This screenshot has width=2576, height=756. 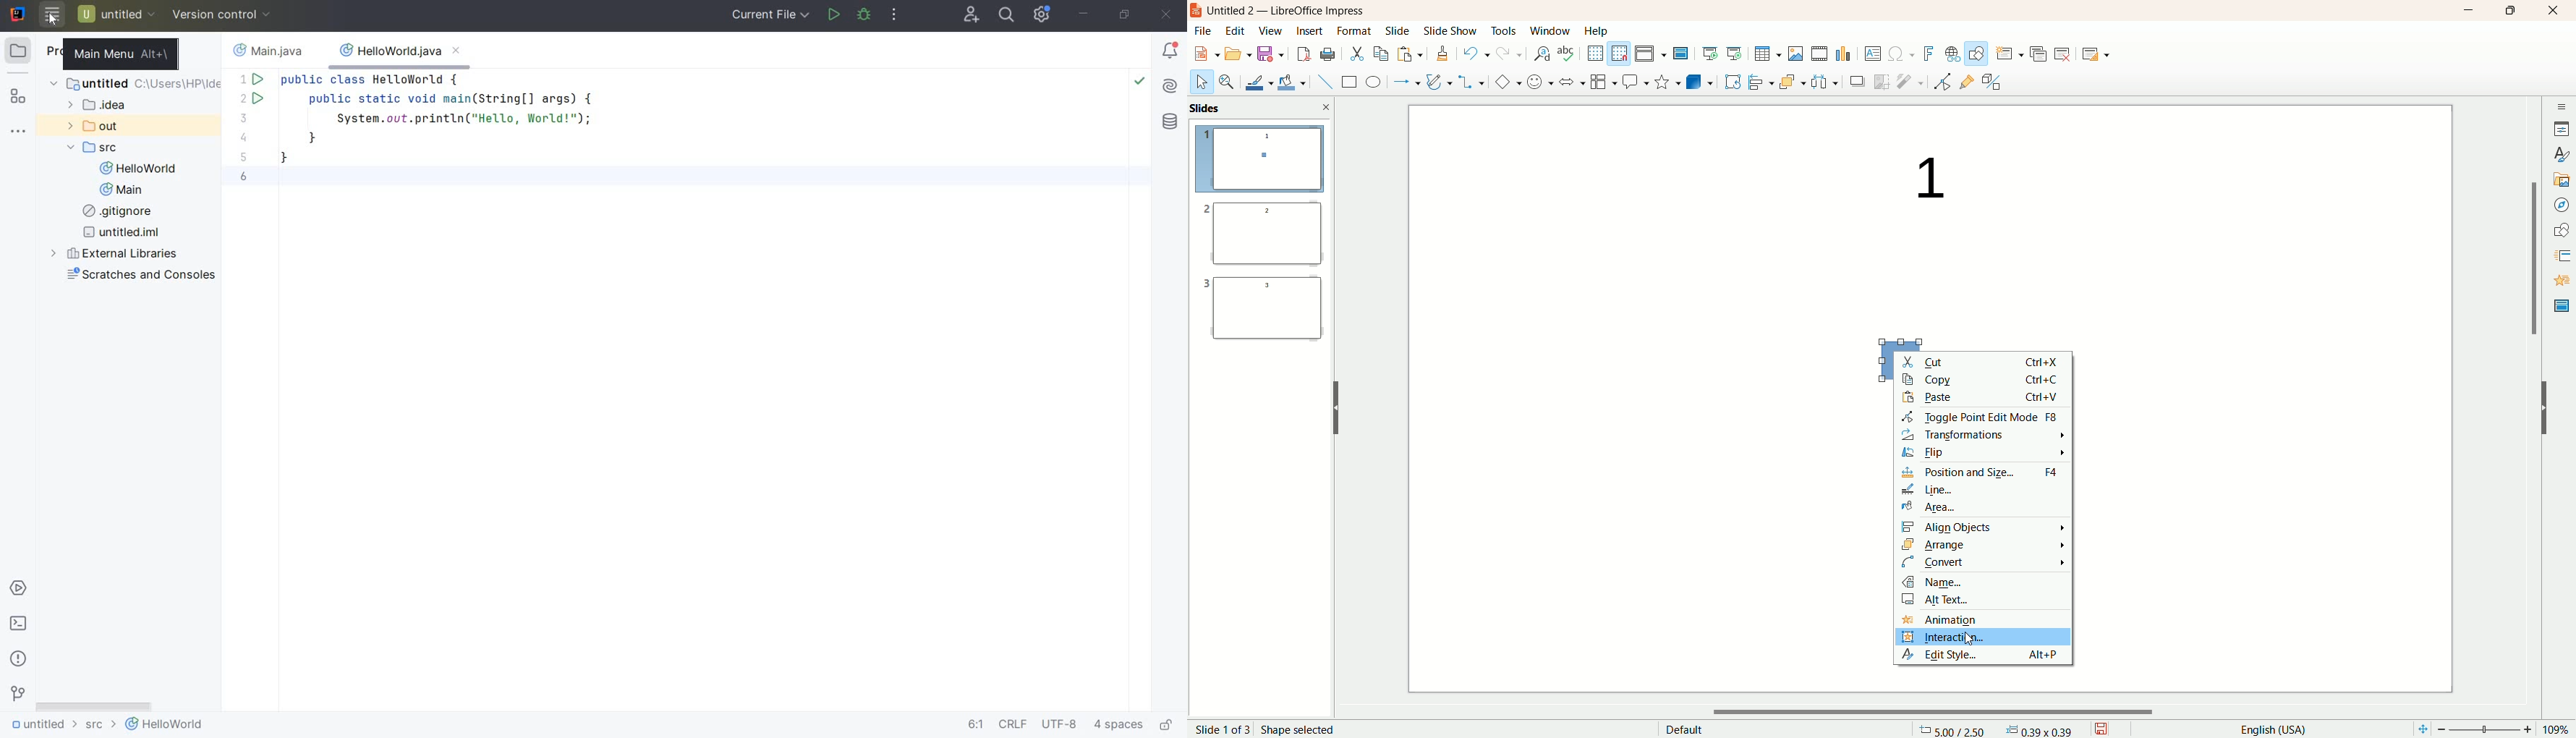 I want to click on shape selected, so click(x=1301, y=728).